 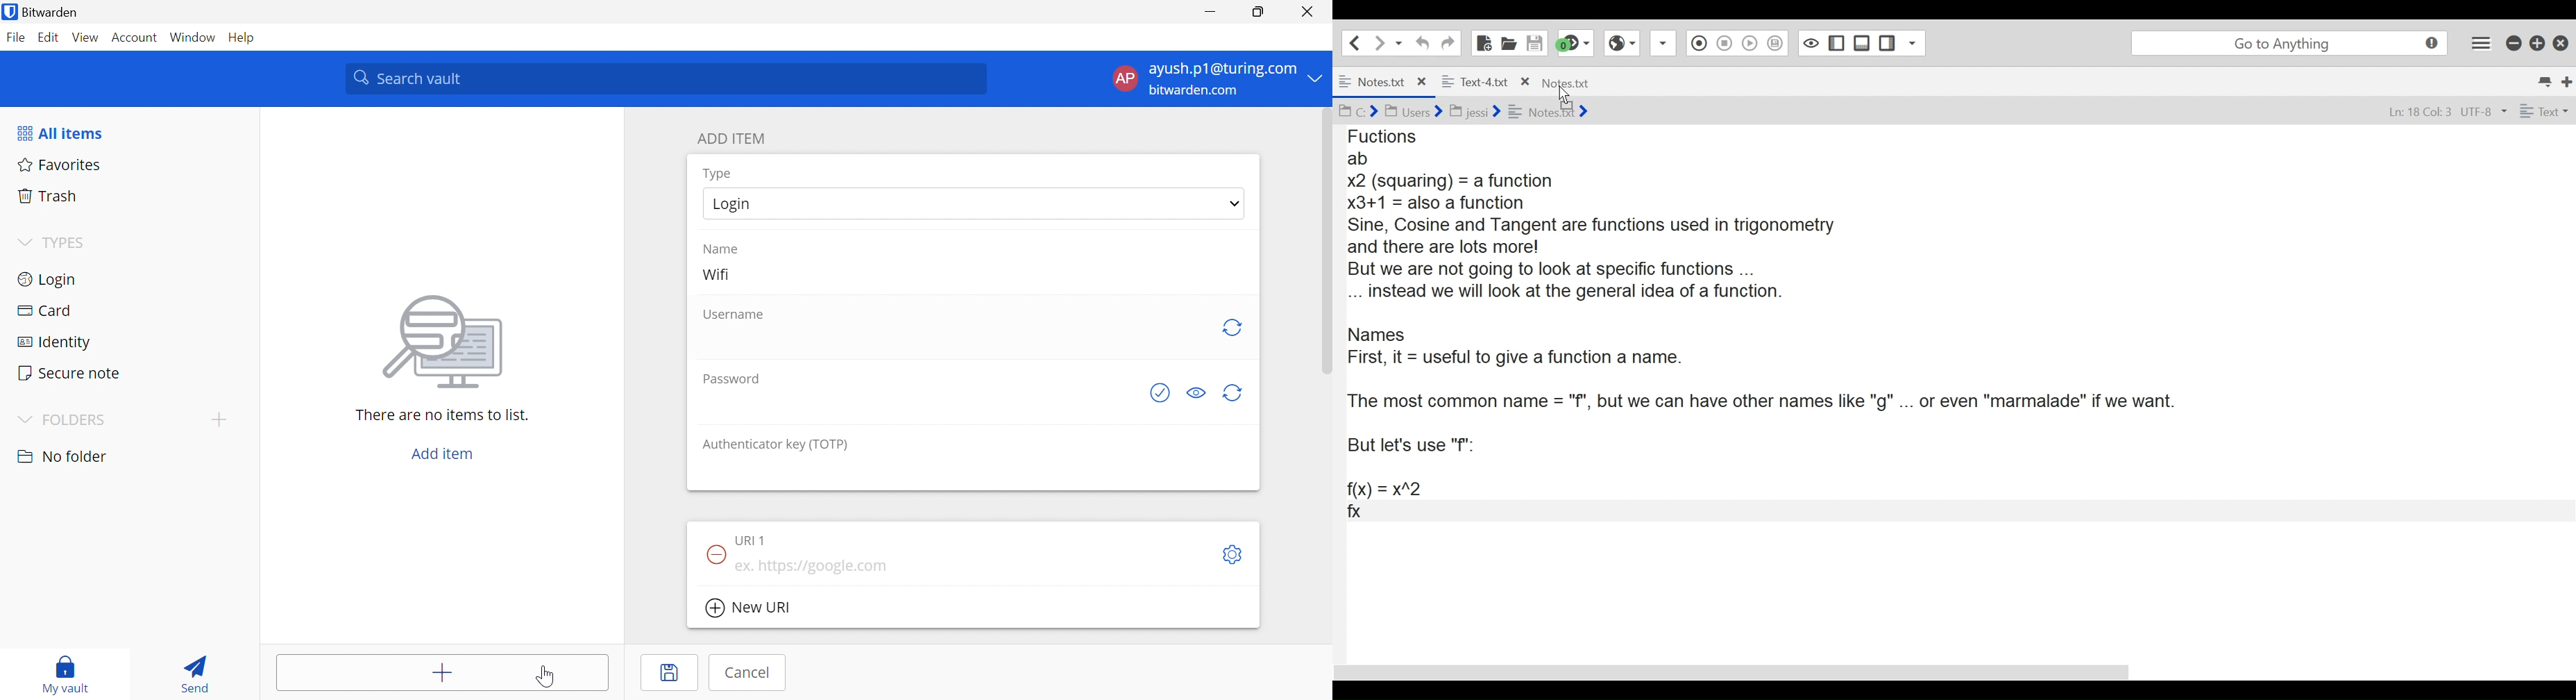 I want to click on Add item, so click(x=443, y=674).